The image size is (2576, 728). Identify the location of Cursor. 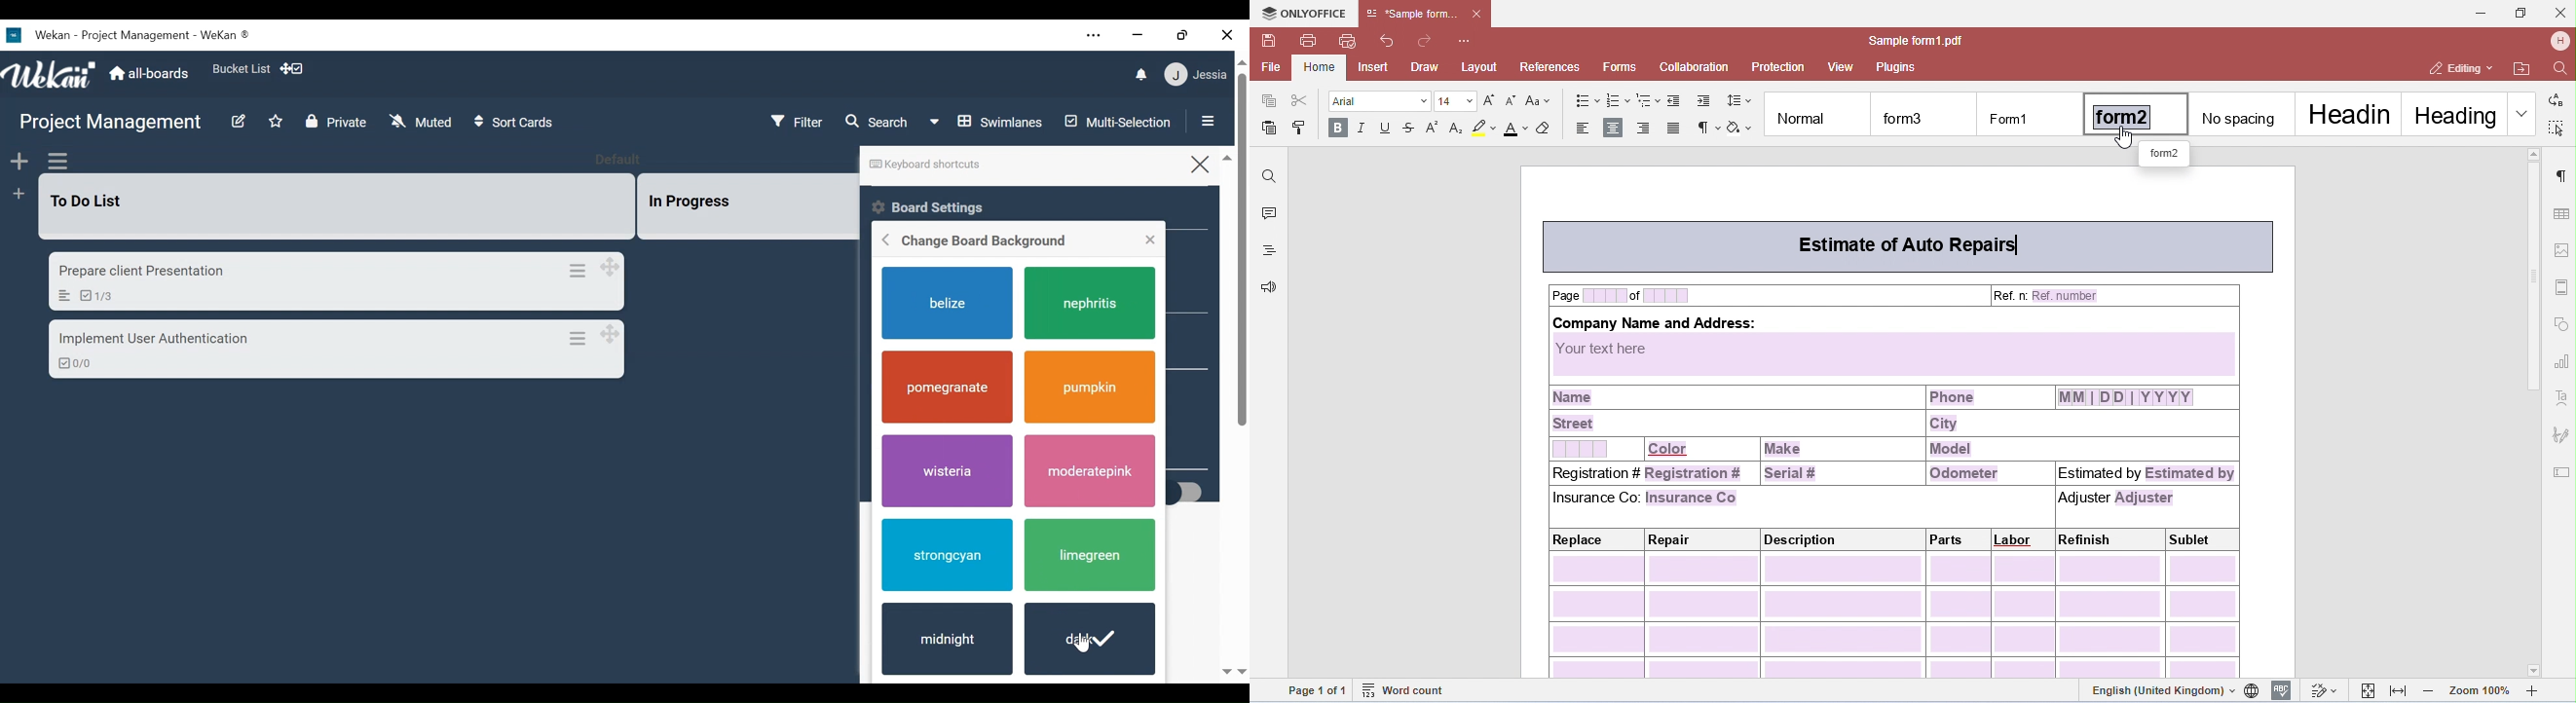
(1089, 642).